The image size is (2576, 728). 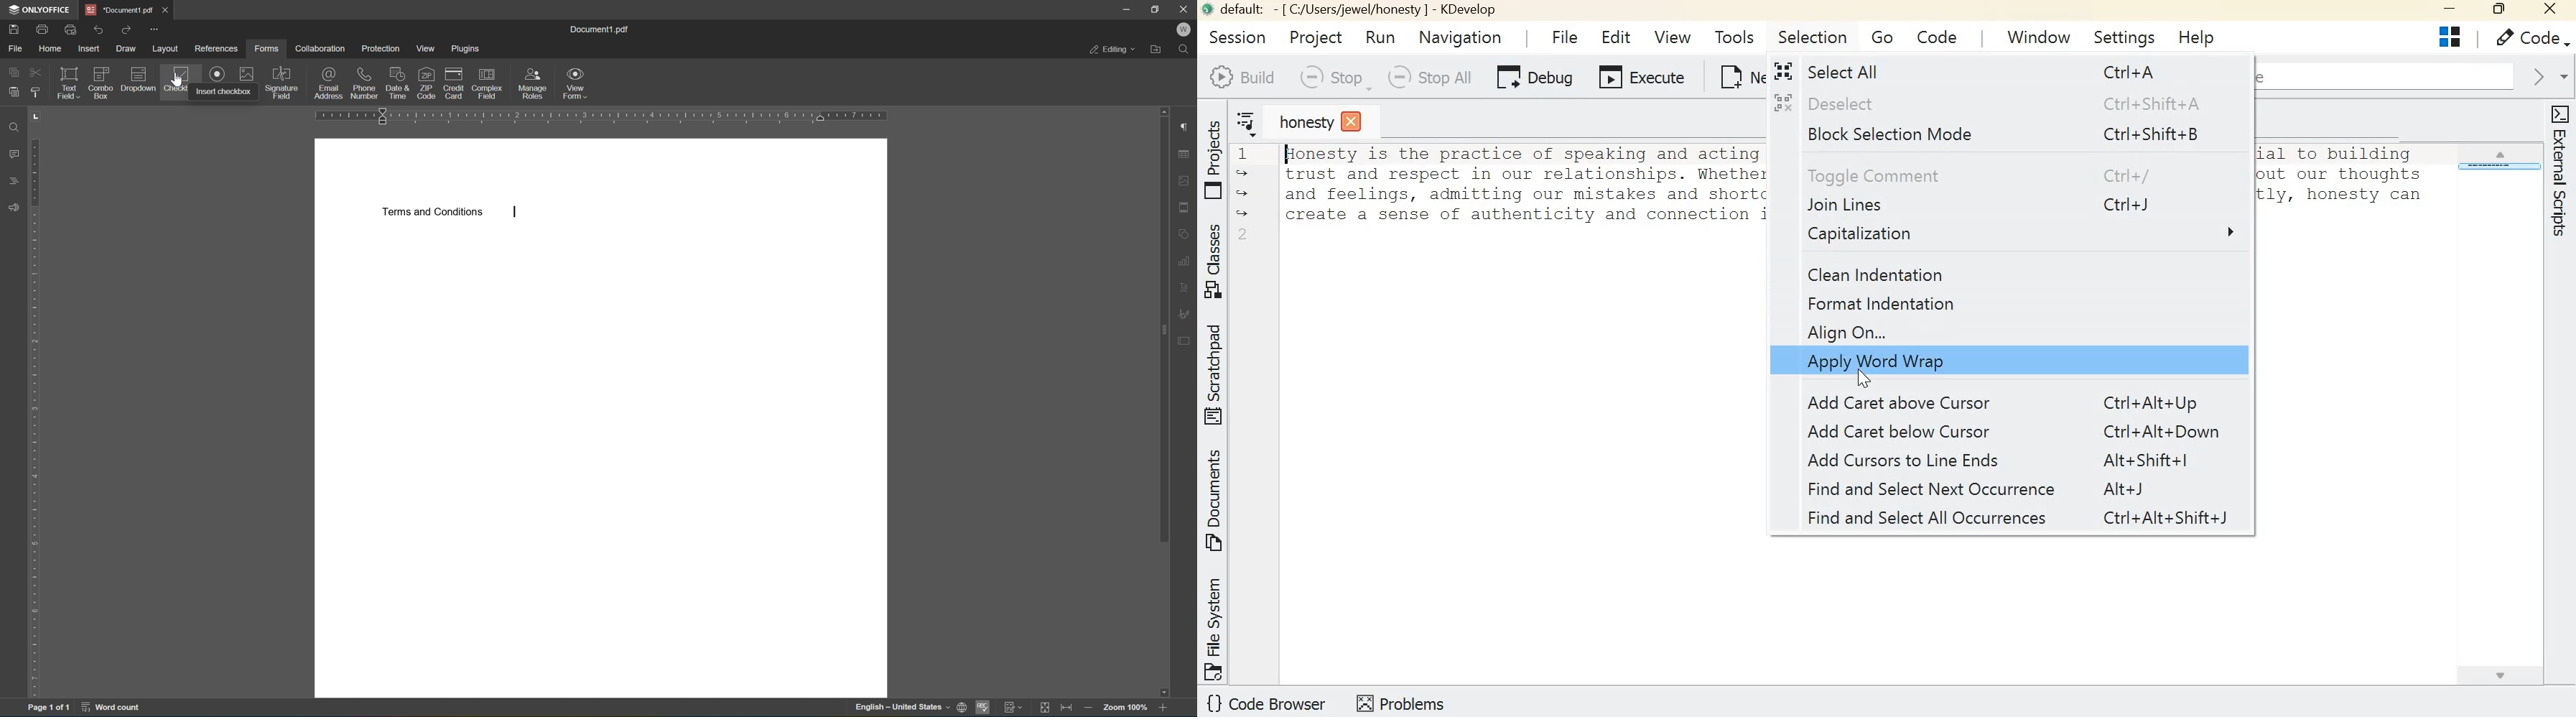 I want to click on ONLYOFFICE, so click(x=36, y=9).